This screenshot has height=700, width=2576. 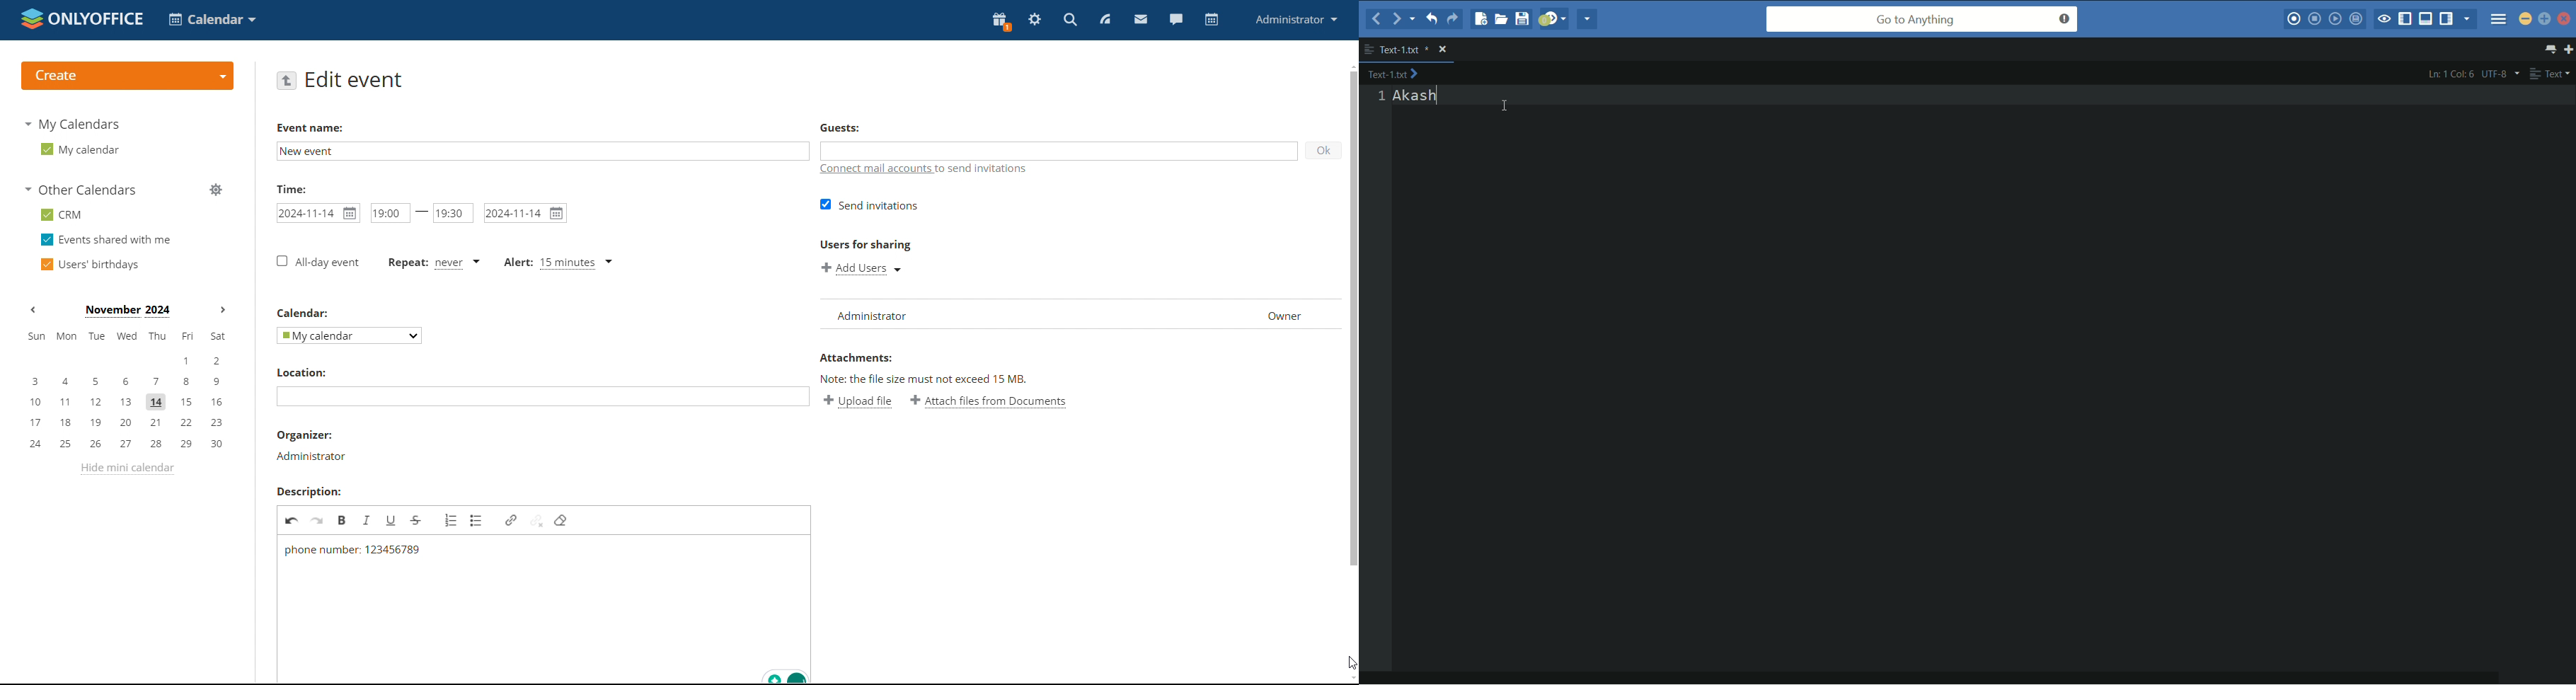 What do you see at coordinates (287, 81) in the screenshot?
I see `go back` at bounding box center [287, 81].